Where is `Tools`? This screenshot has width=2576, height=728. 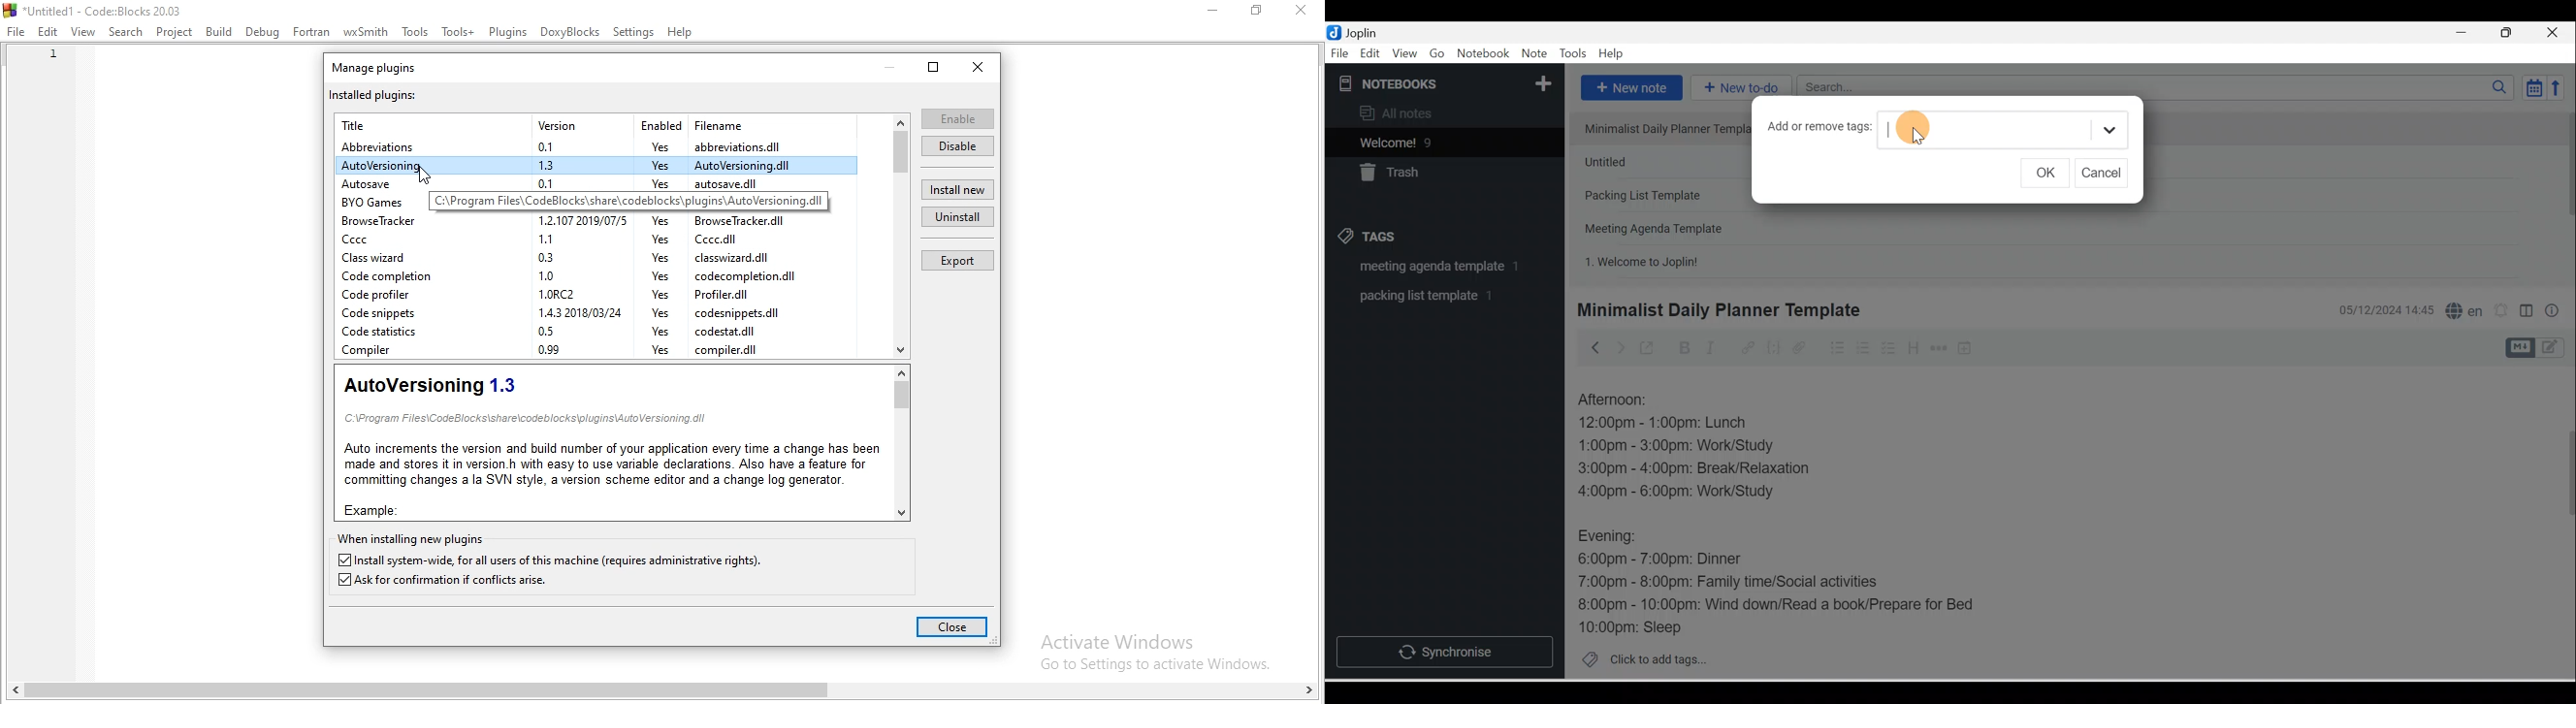
Tools is located at coordinates (1573, 53).